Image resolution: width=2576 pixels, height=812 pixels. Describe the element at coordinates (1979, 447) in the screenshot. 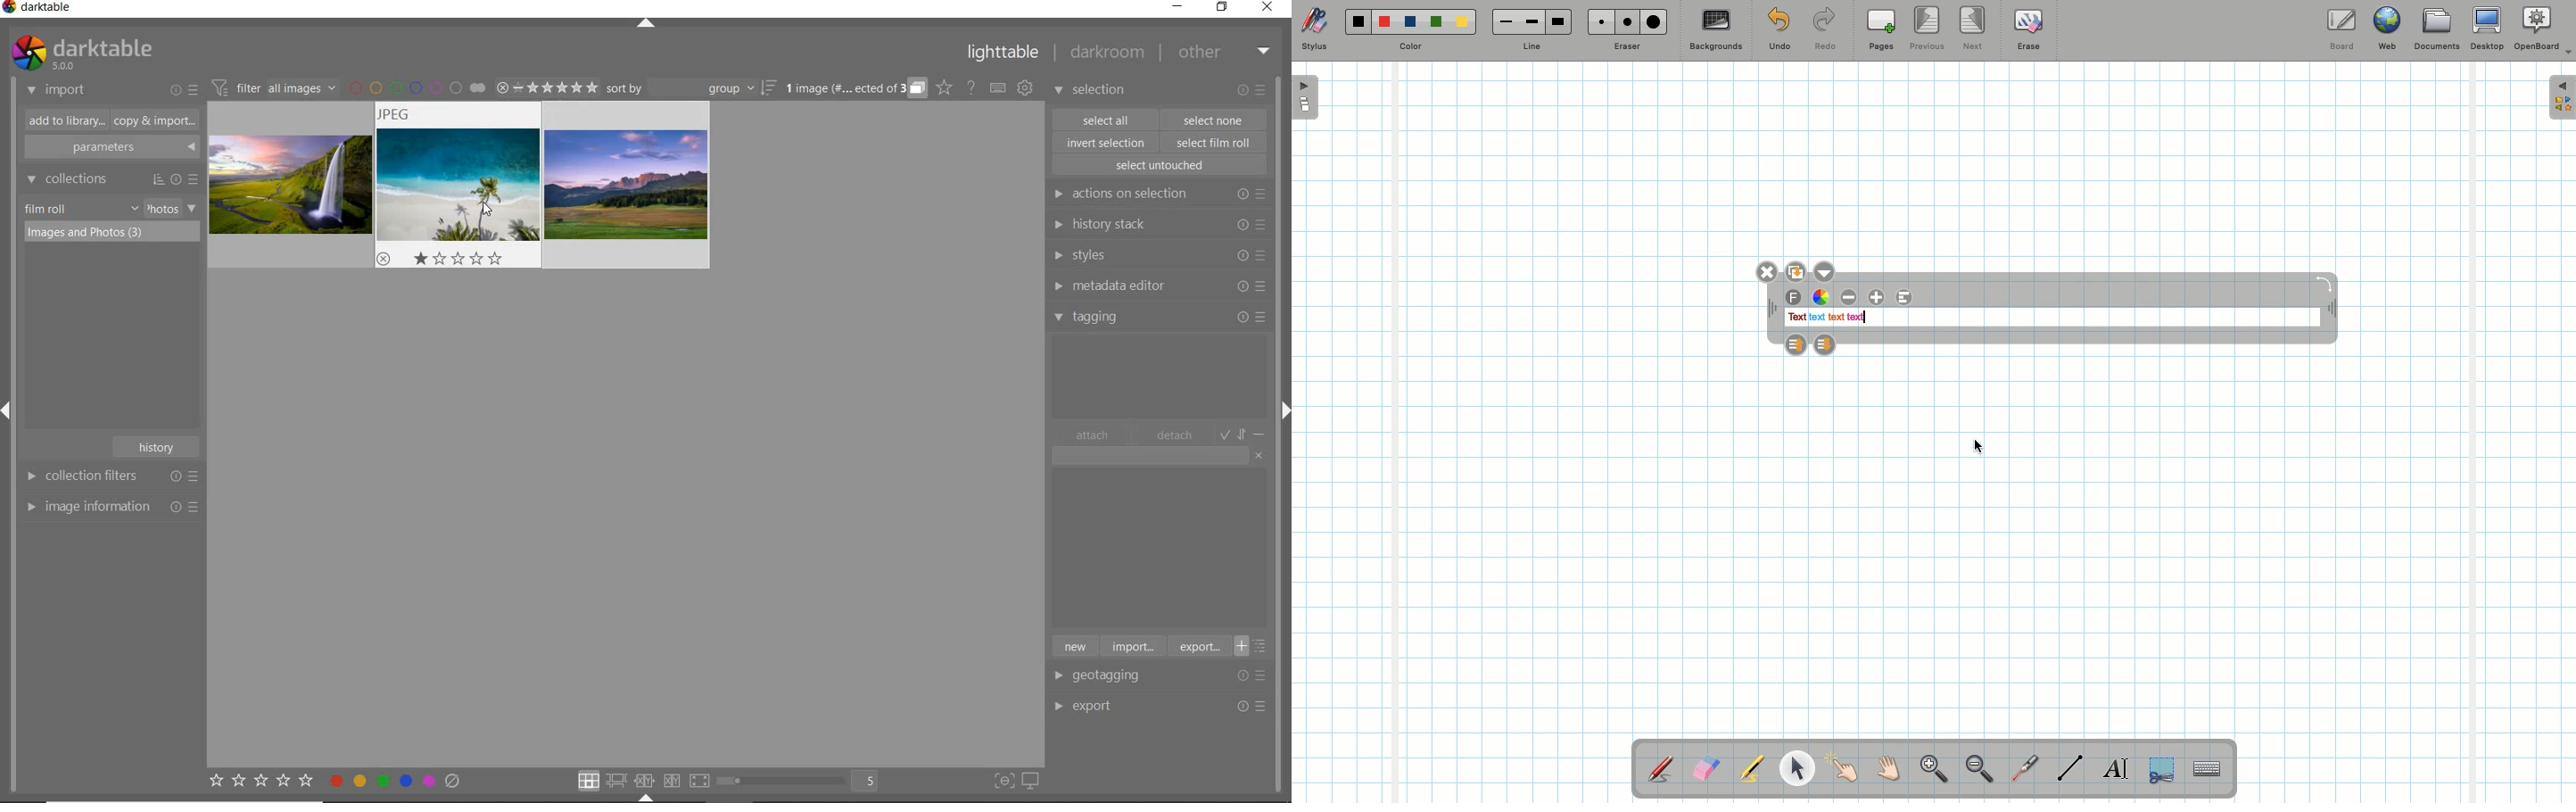

I see `cursor` at that location.